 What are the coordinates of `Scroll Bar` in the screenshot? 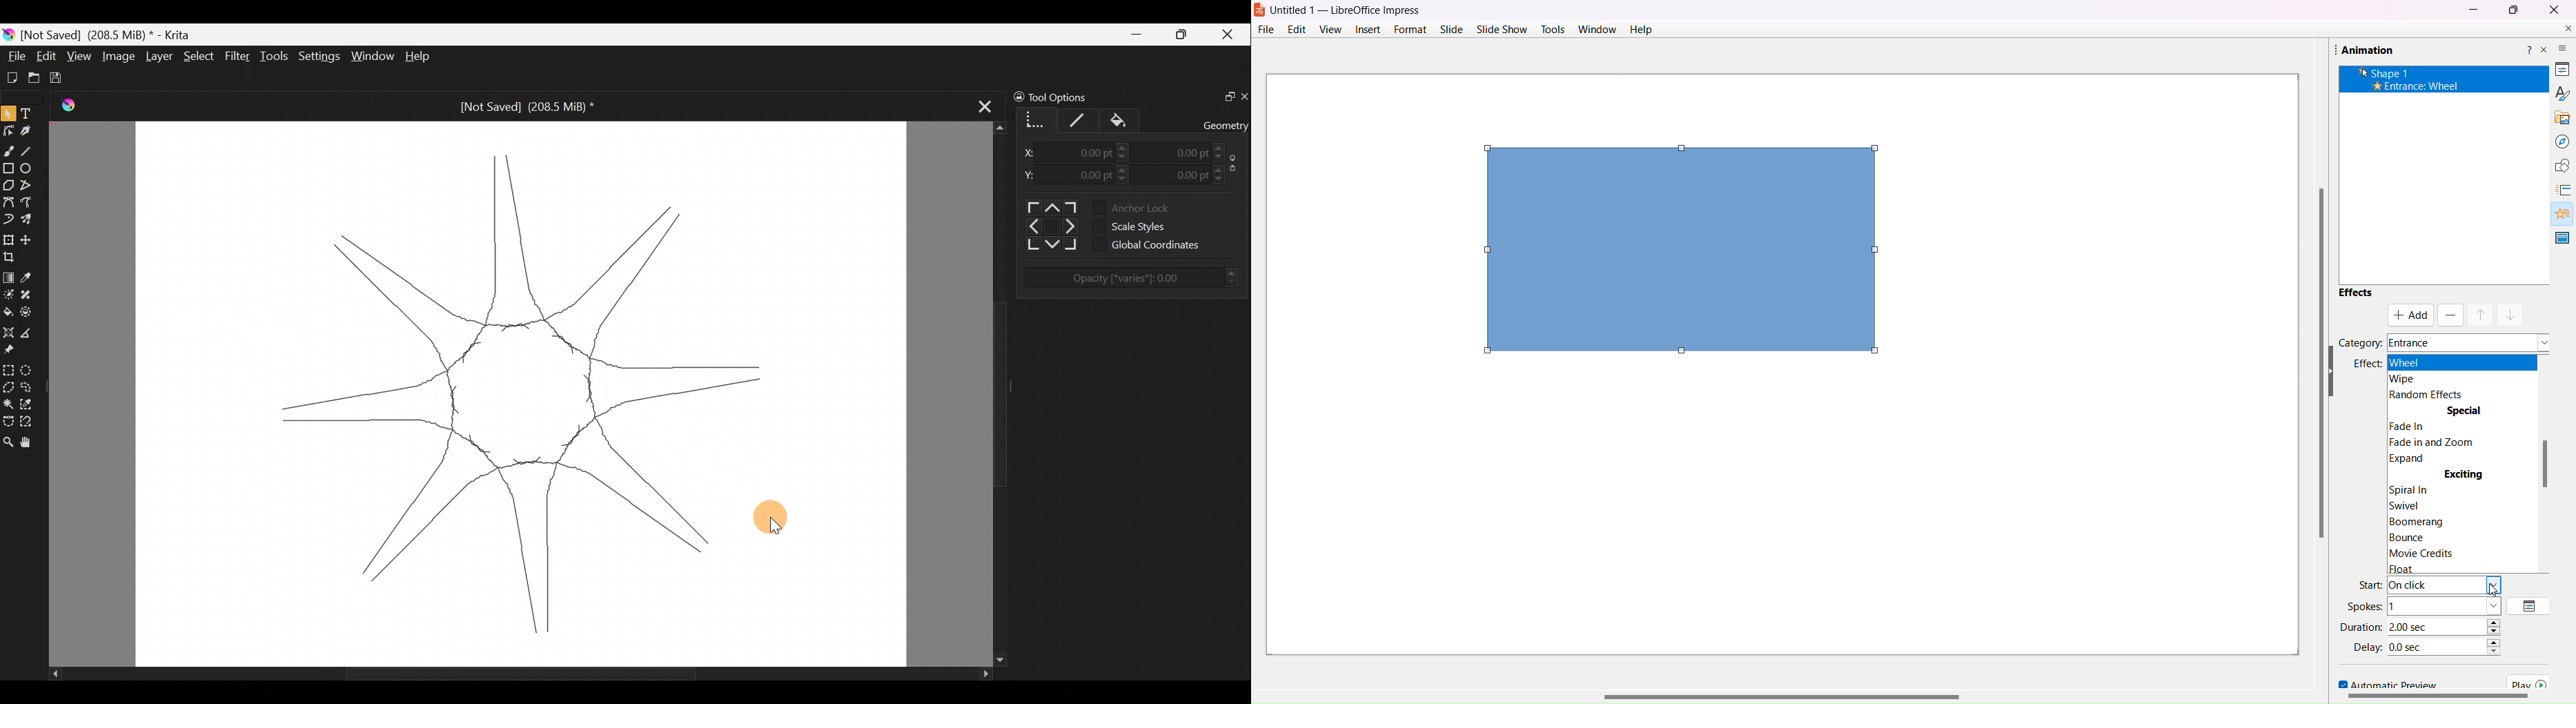 It's located at (2436, 698).